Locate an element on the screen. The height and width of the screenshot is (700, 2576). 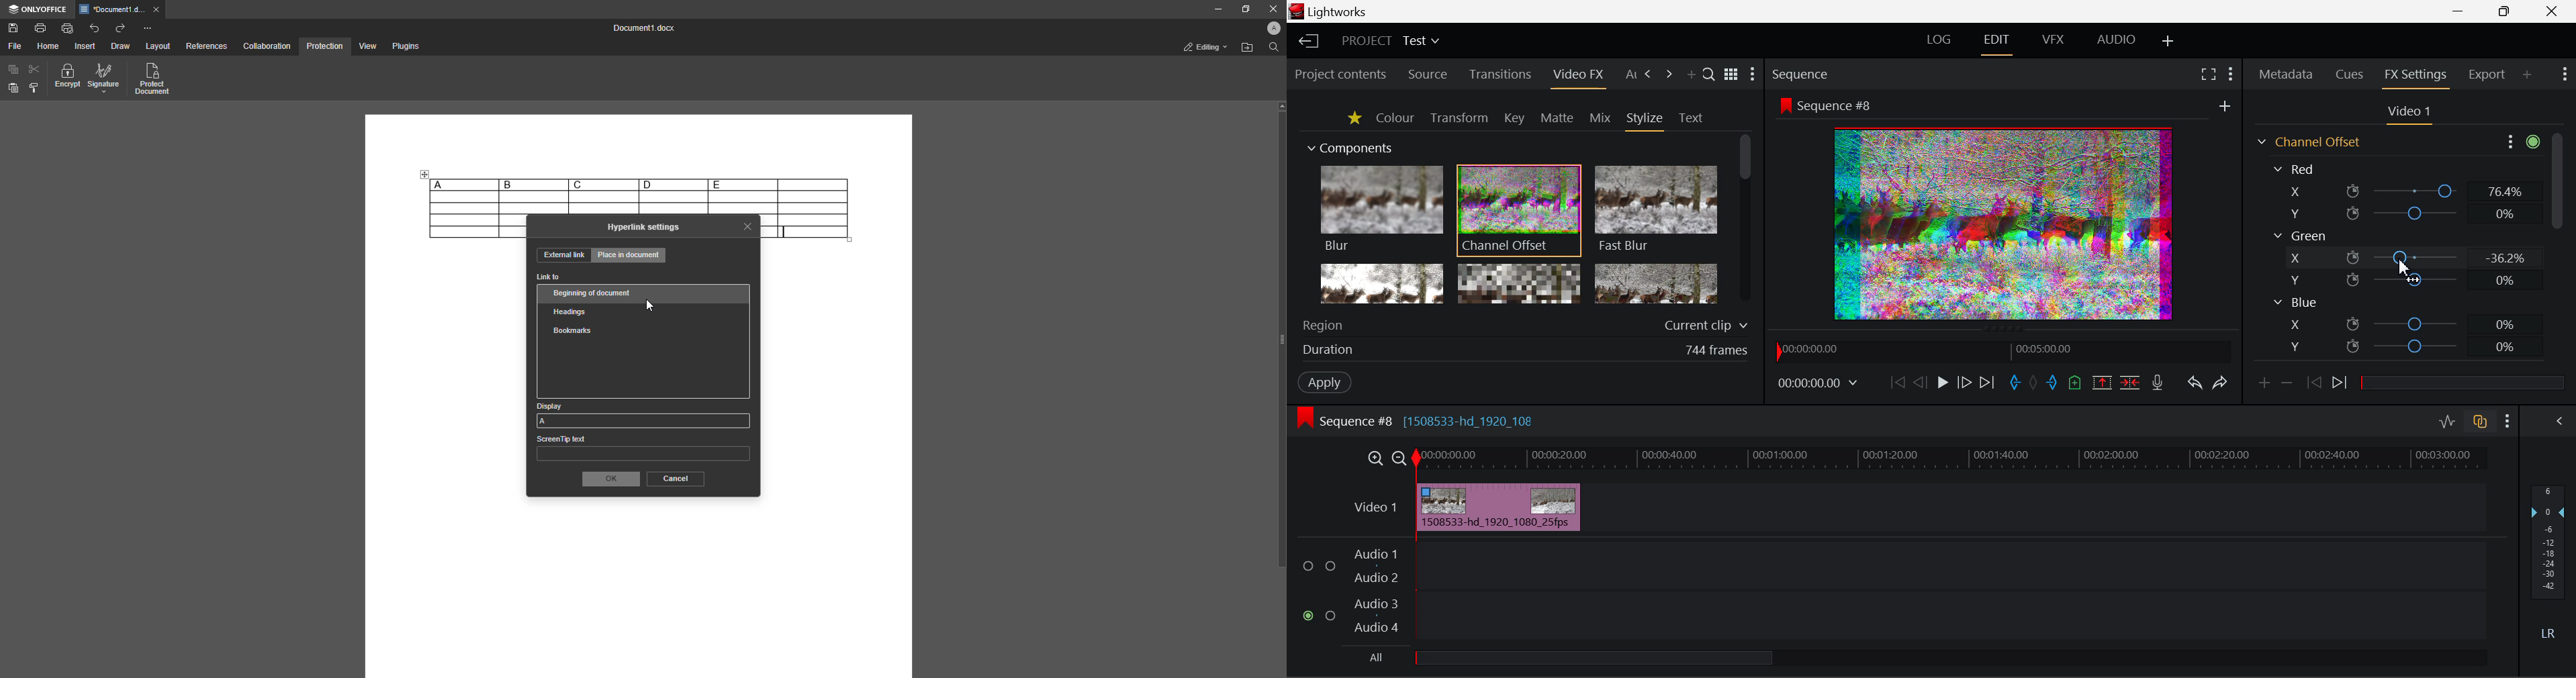
OK is located at coordinates (609, 479).